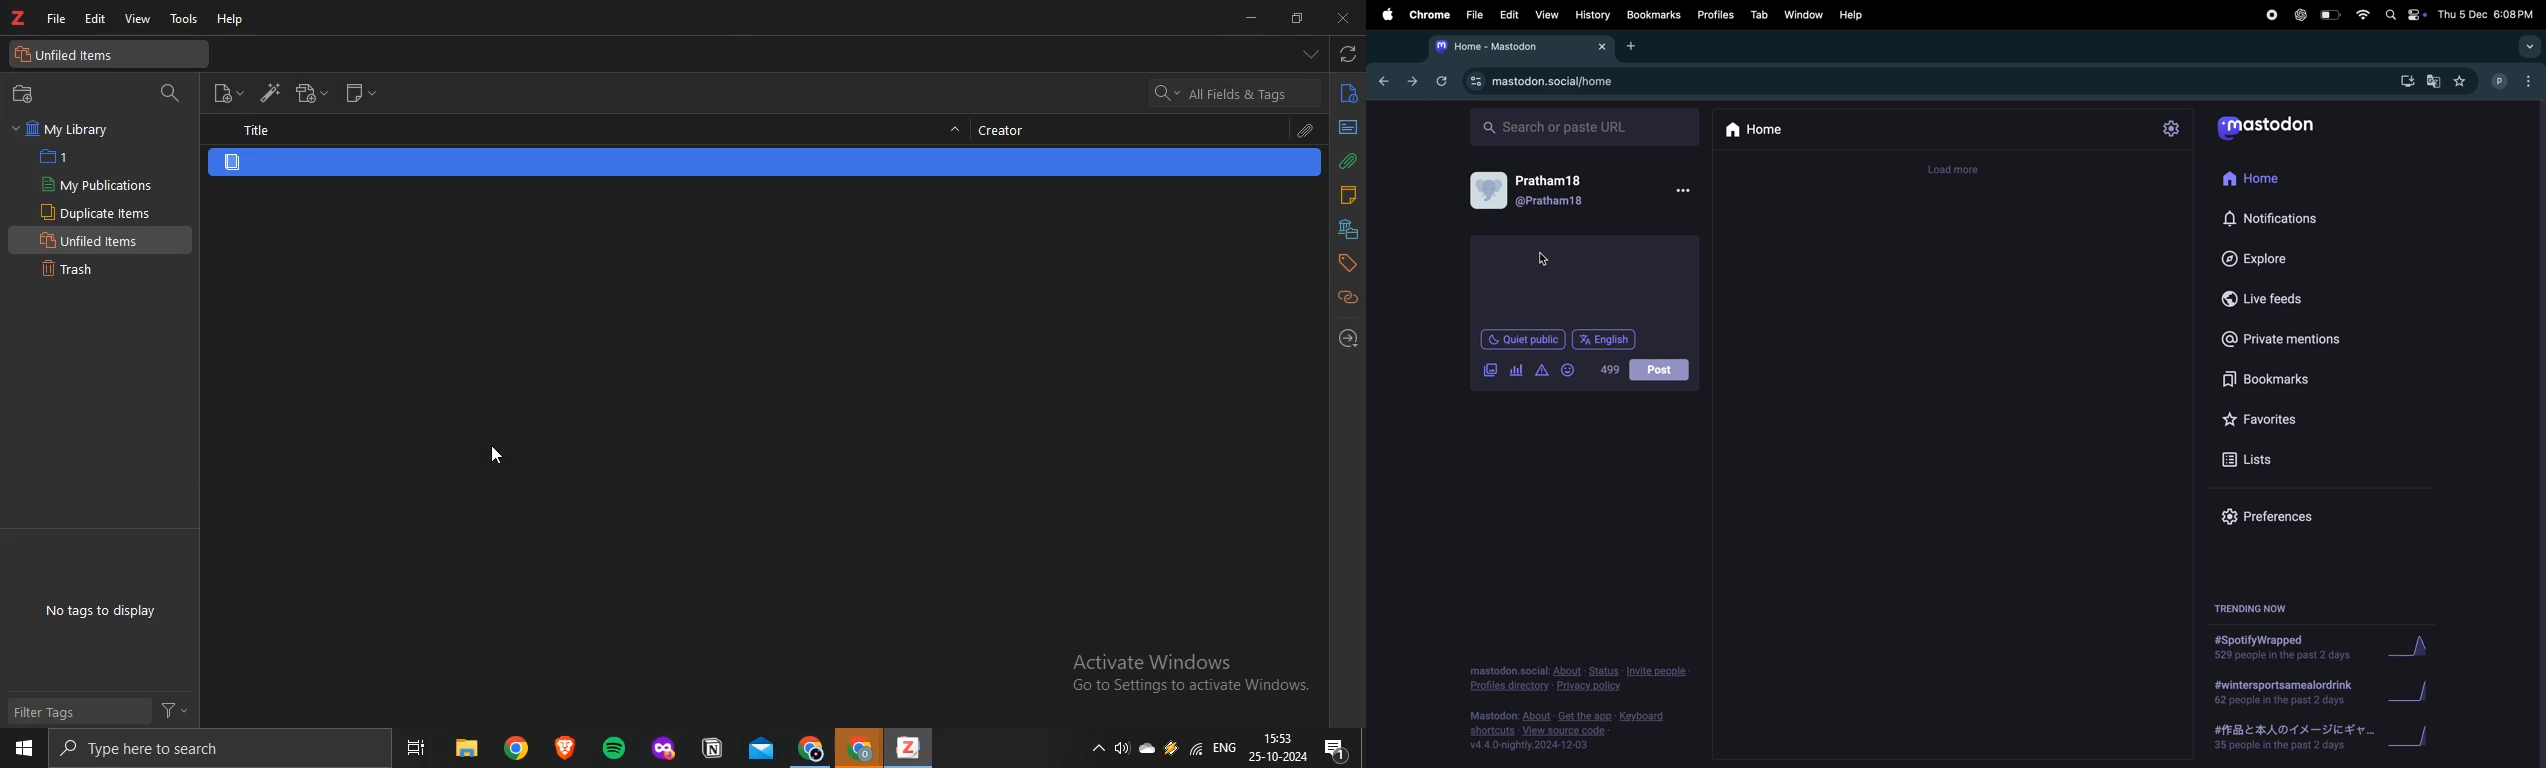 This screenshot has height=784, width=2548. What do you see at coordinates (2410, 650) in the screenshot?
I see `graph` at bounding box center [2410, 650].